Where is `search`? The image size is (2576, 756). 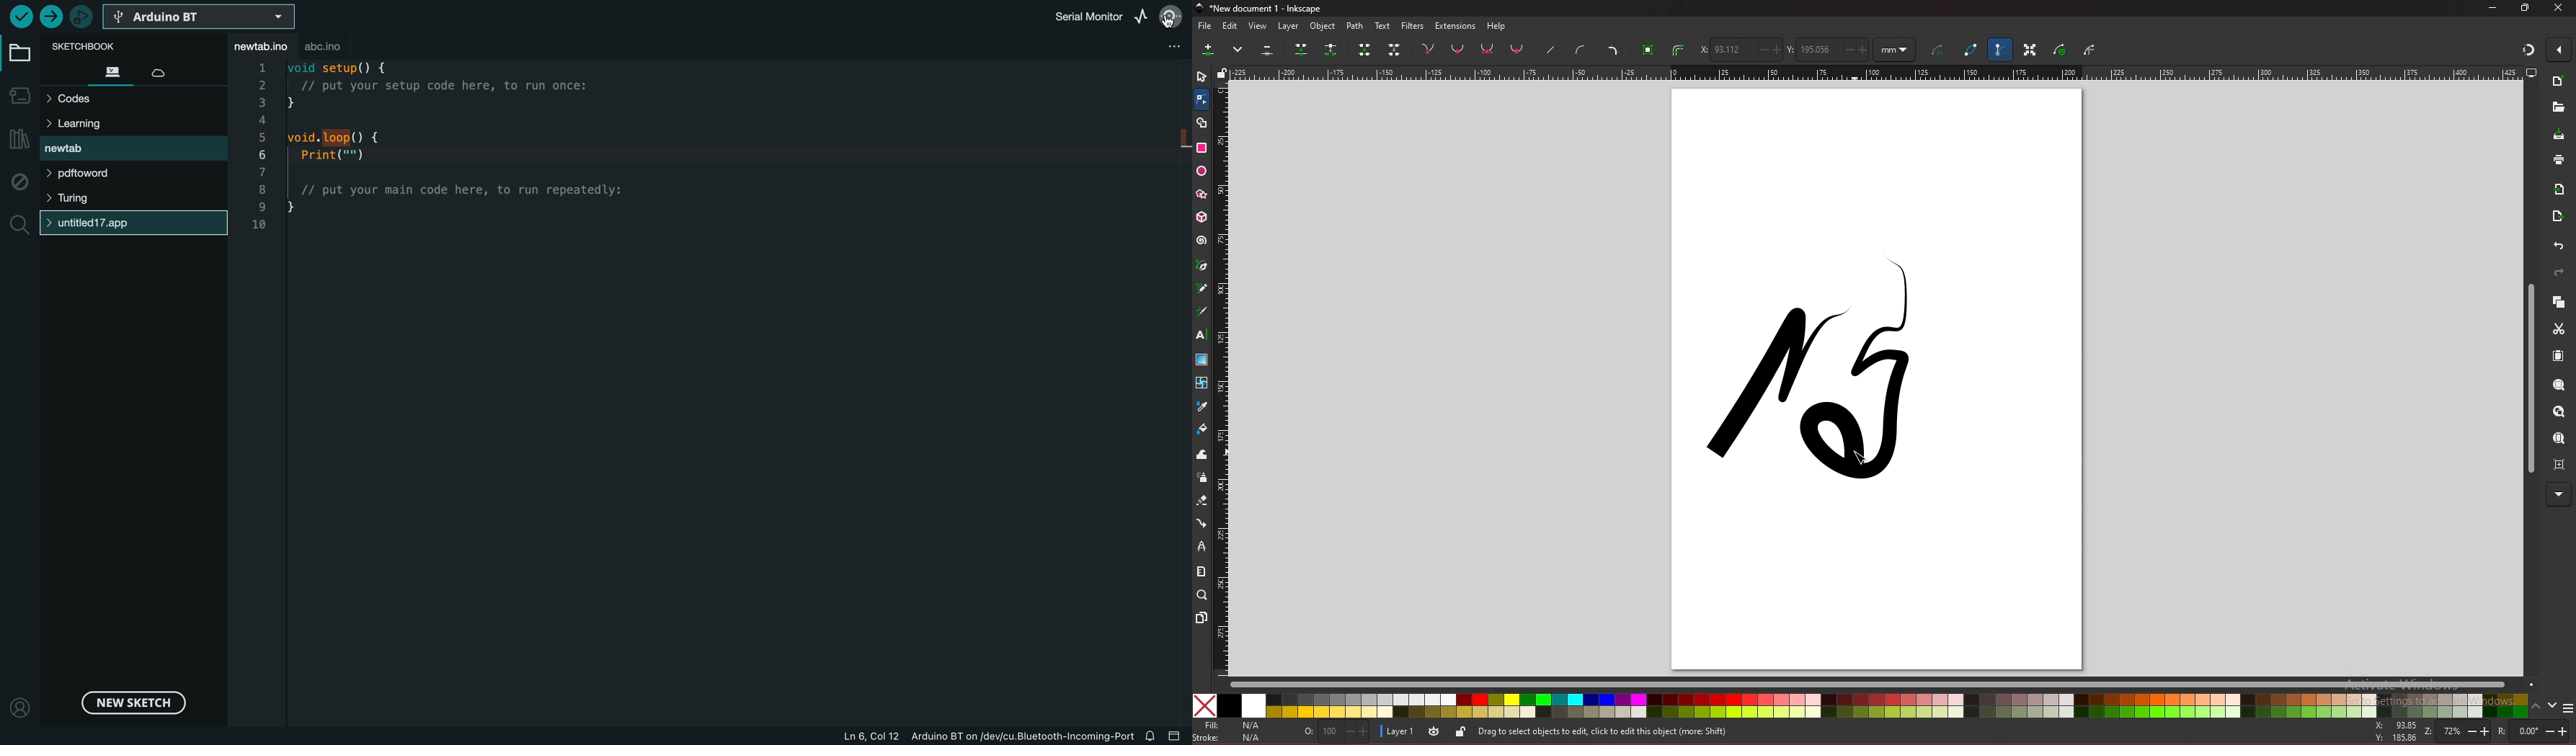 search is located at coordinates (19, 224).